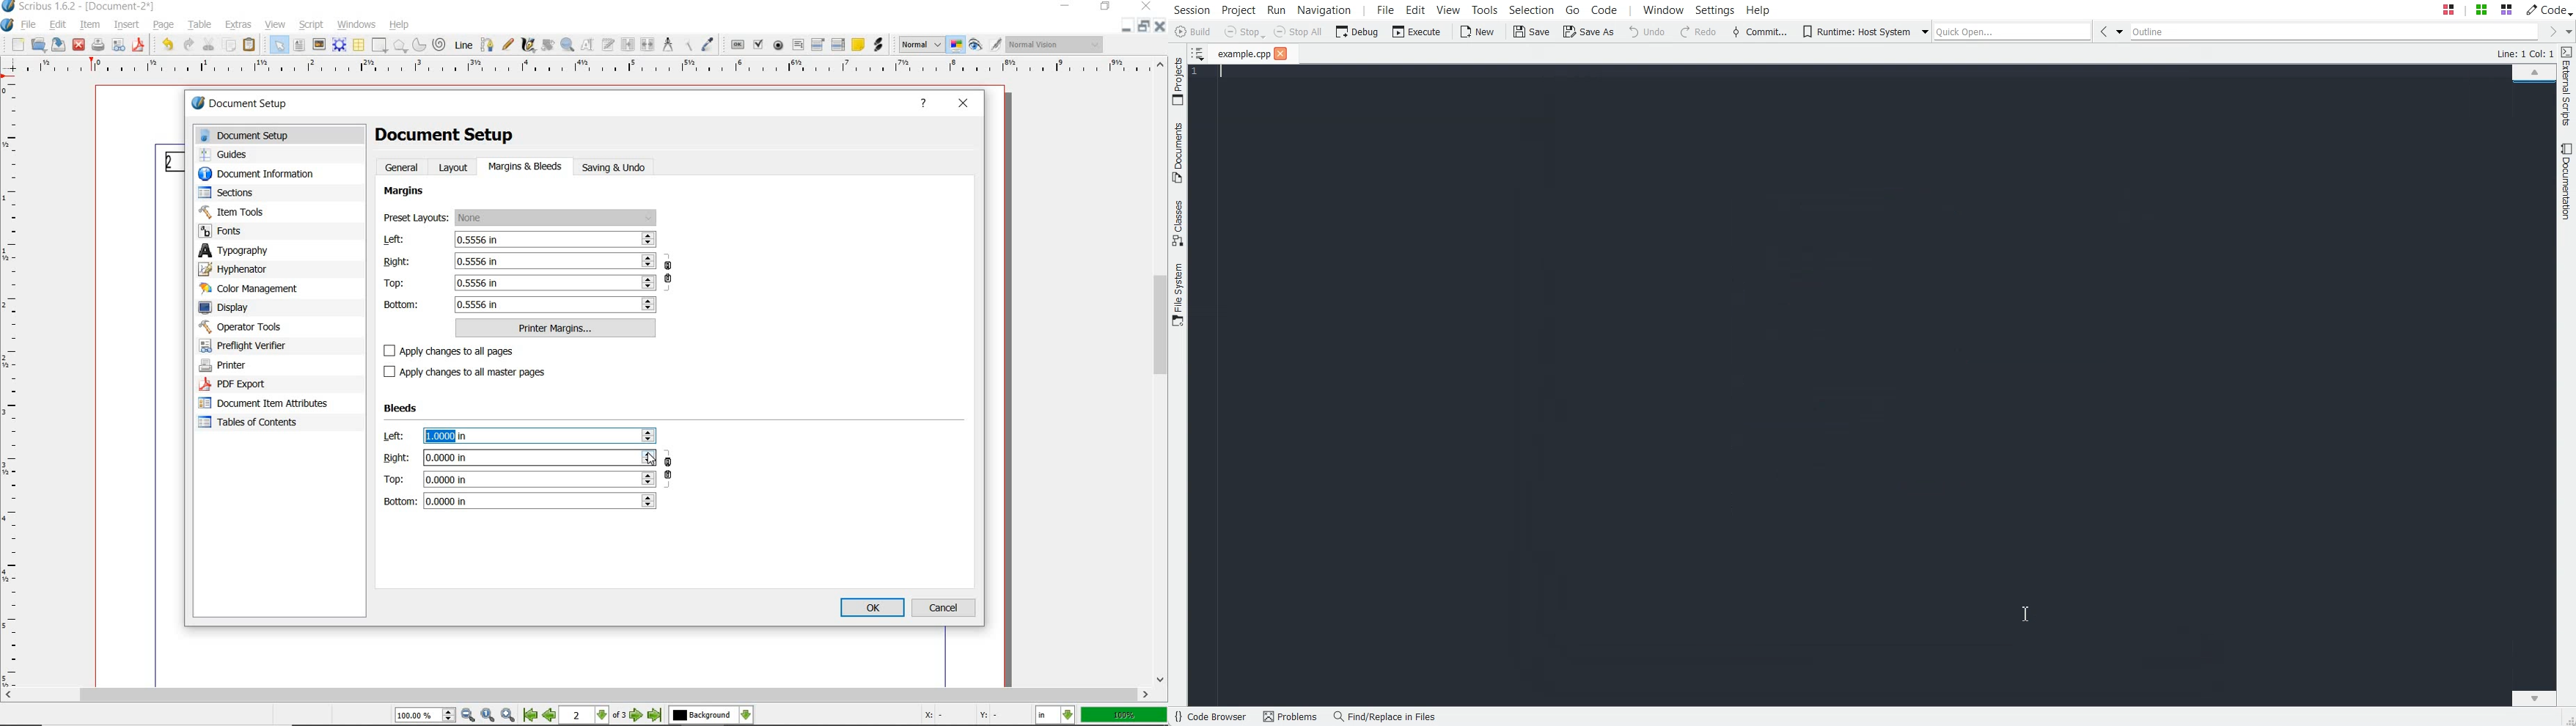 The width and height of the screenshot is (2576, 728). What do you see at coordinates (165, 45) in the screenshot?
I see `undo` at bounding box center [165, 45].